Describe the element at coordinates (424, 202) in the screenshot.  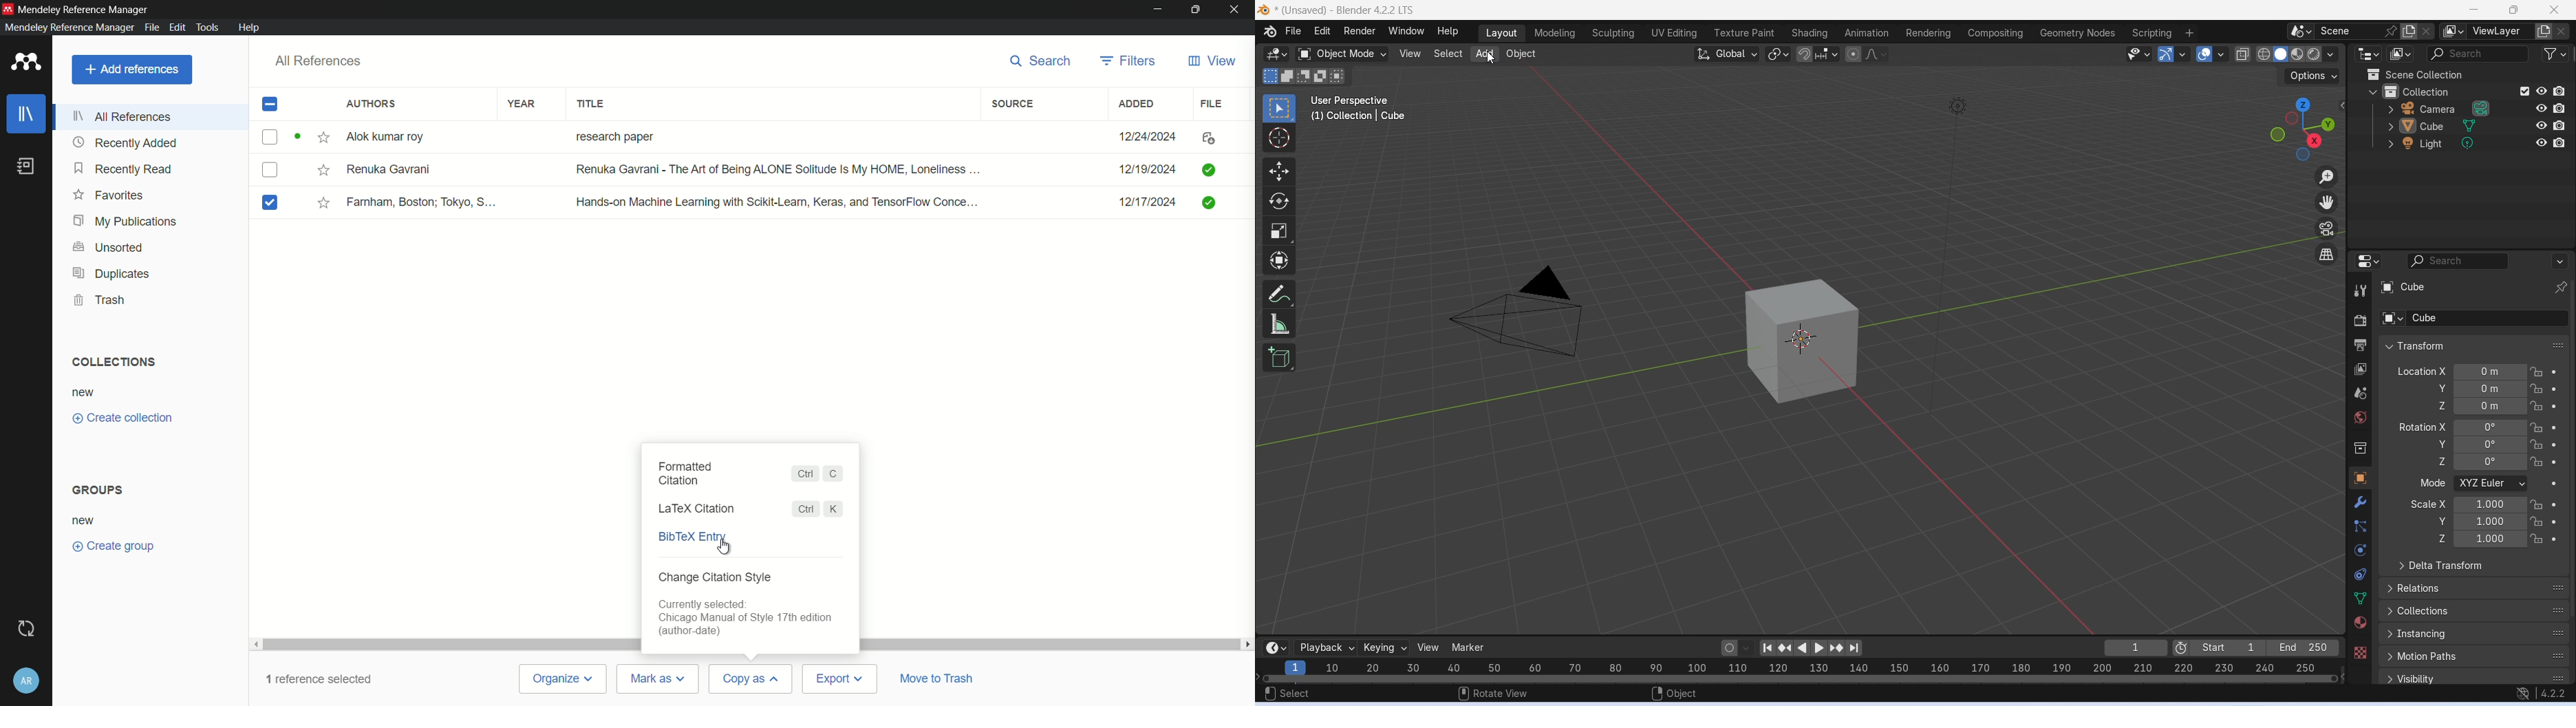
I see `Famham, Boston; Tokyo S...` at that location.